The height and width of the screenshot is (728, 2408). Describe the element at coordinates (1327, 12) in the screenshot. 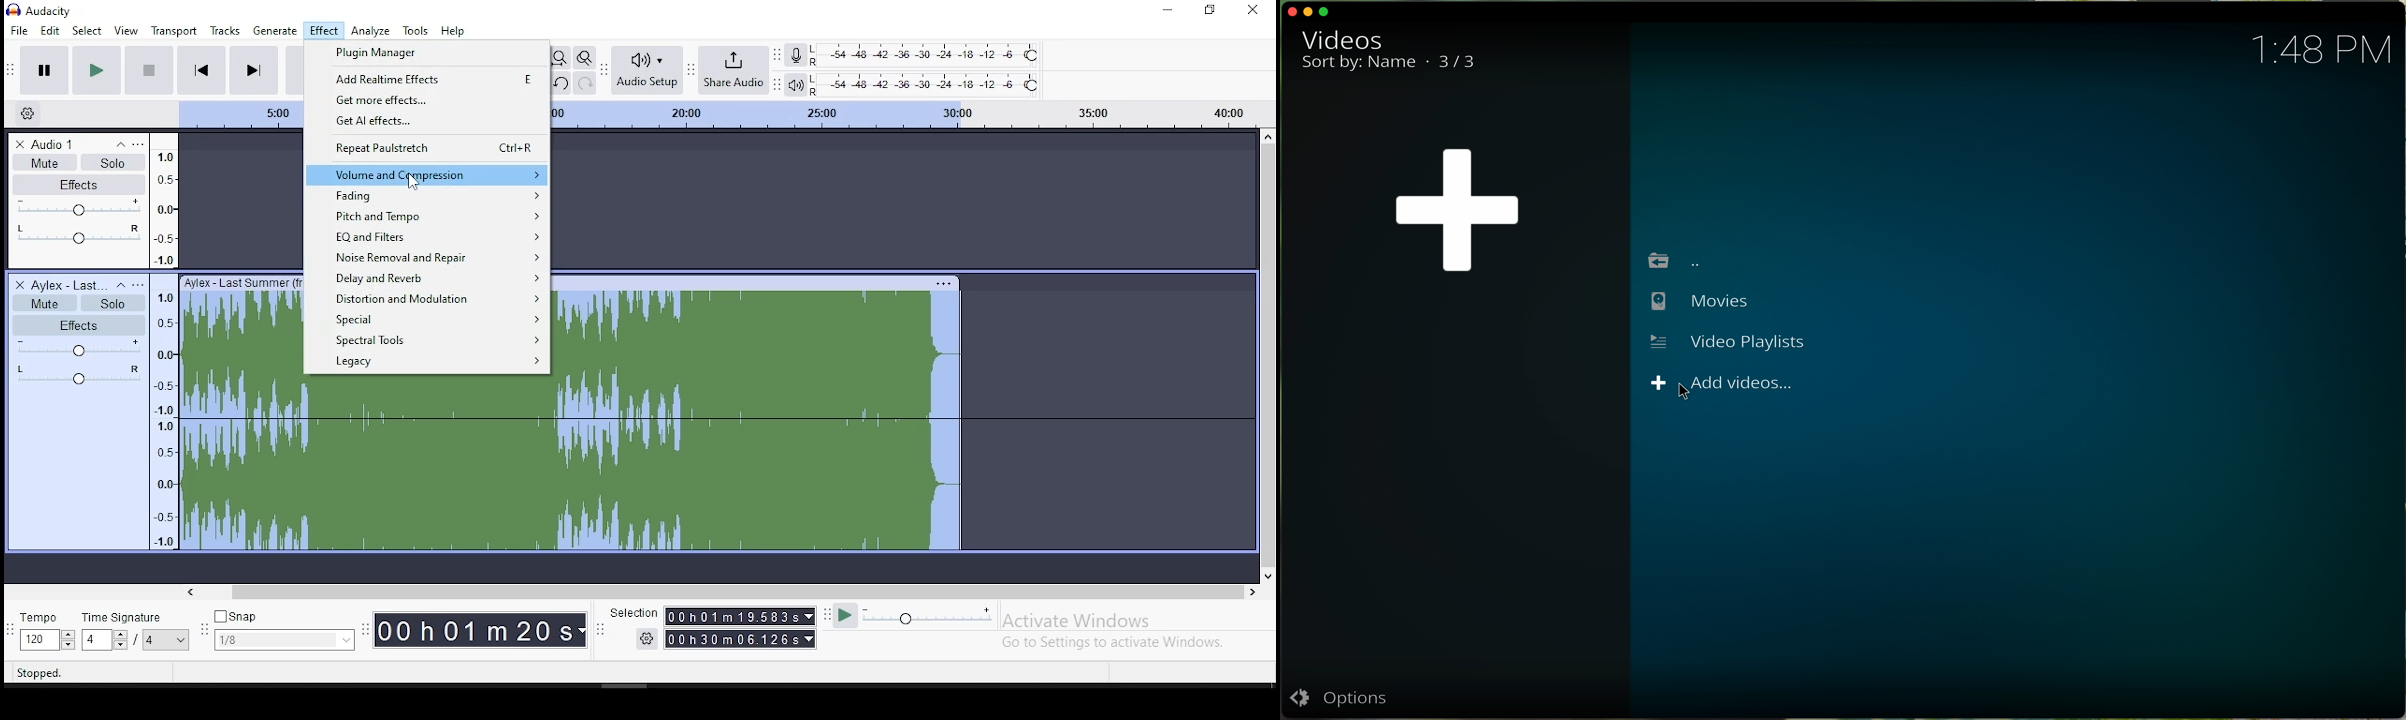

I see `maximise` at that location.